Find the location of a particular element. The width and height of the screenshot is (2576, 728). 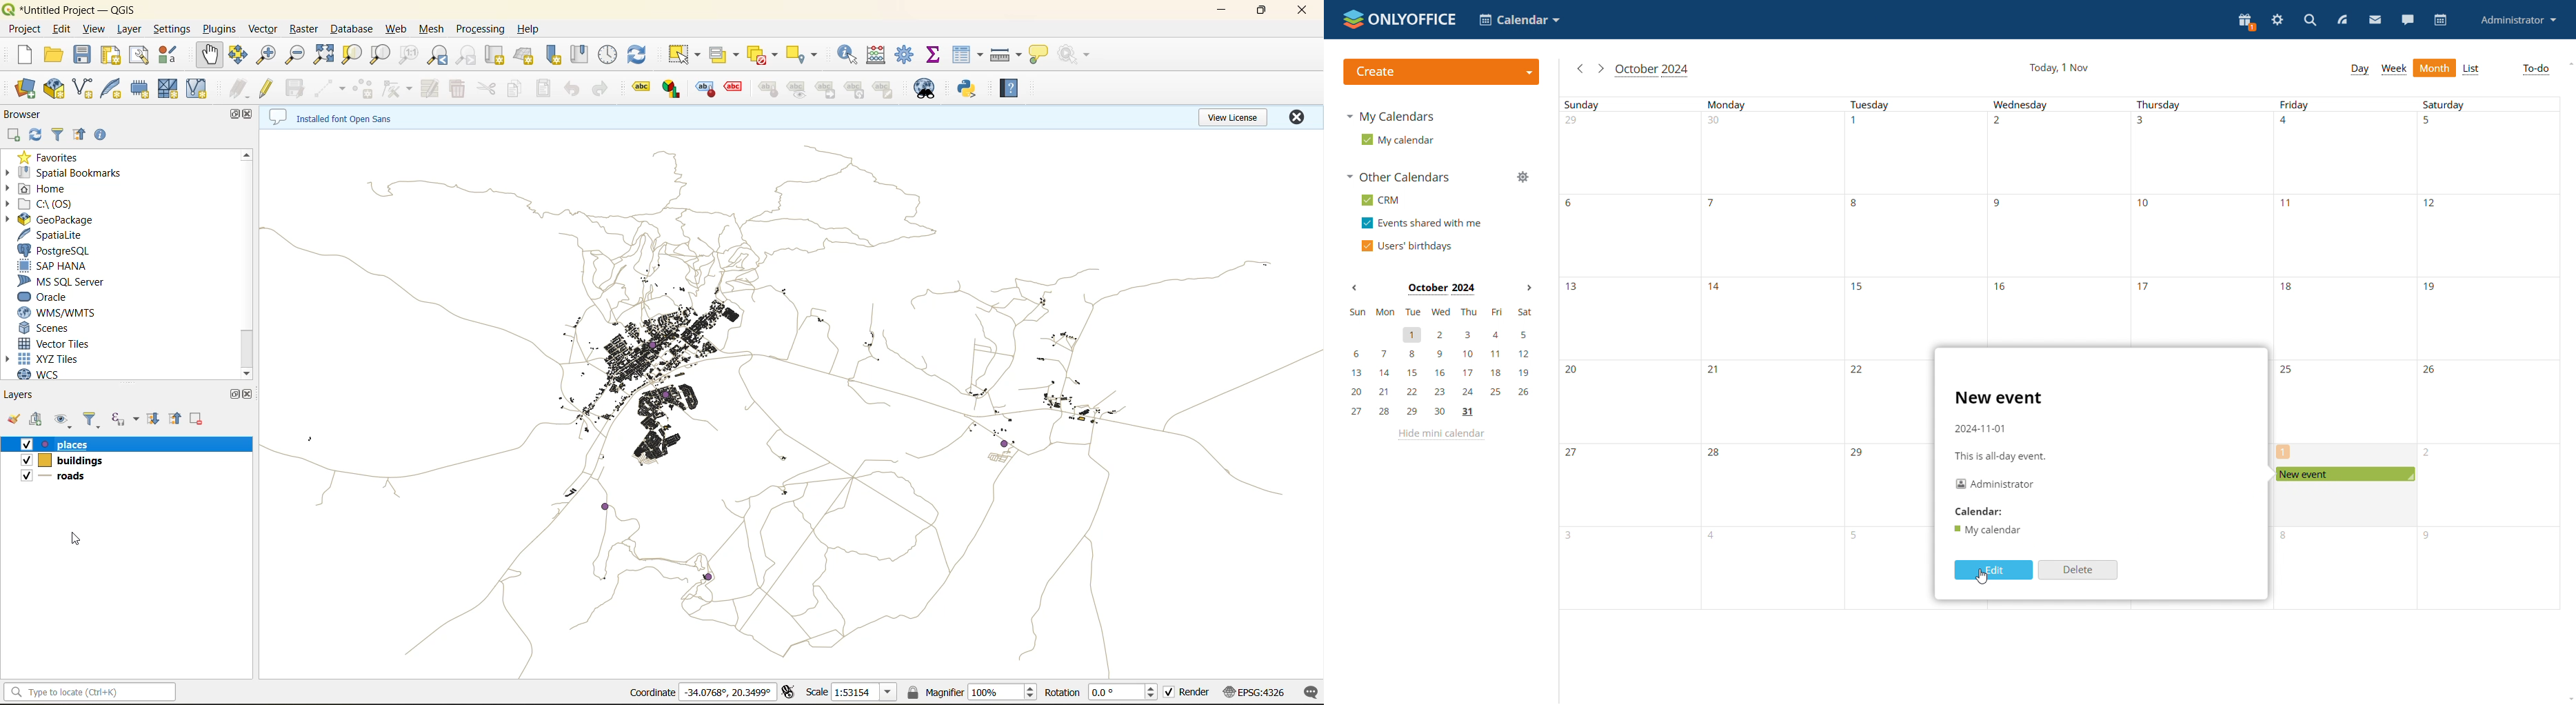

collapse all is located at coordinates (79, 137).